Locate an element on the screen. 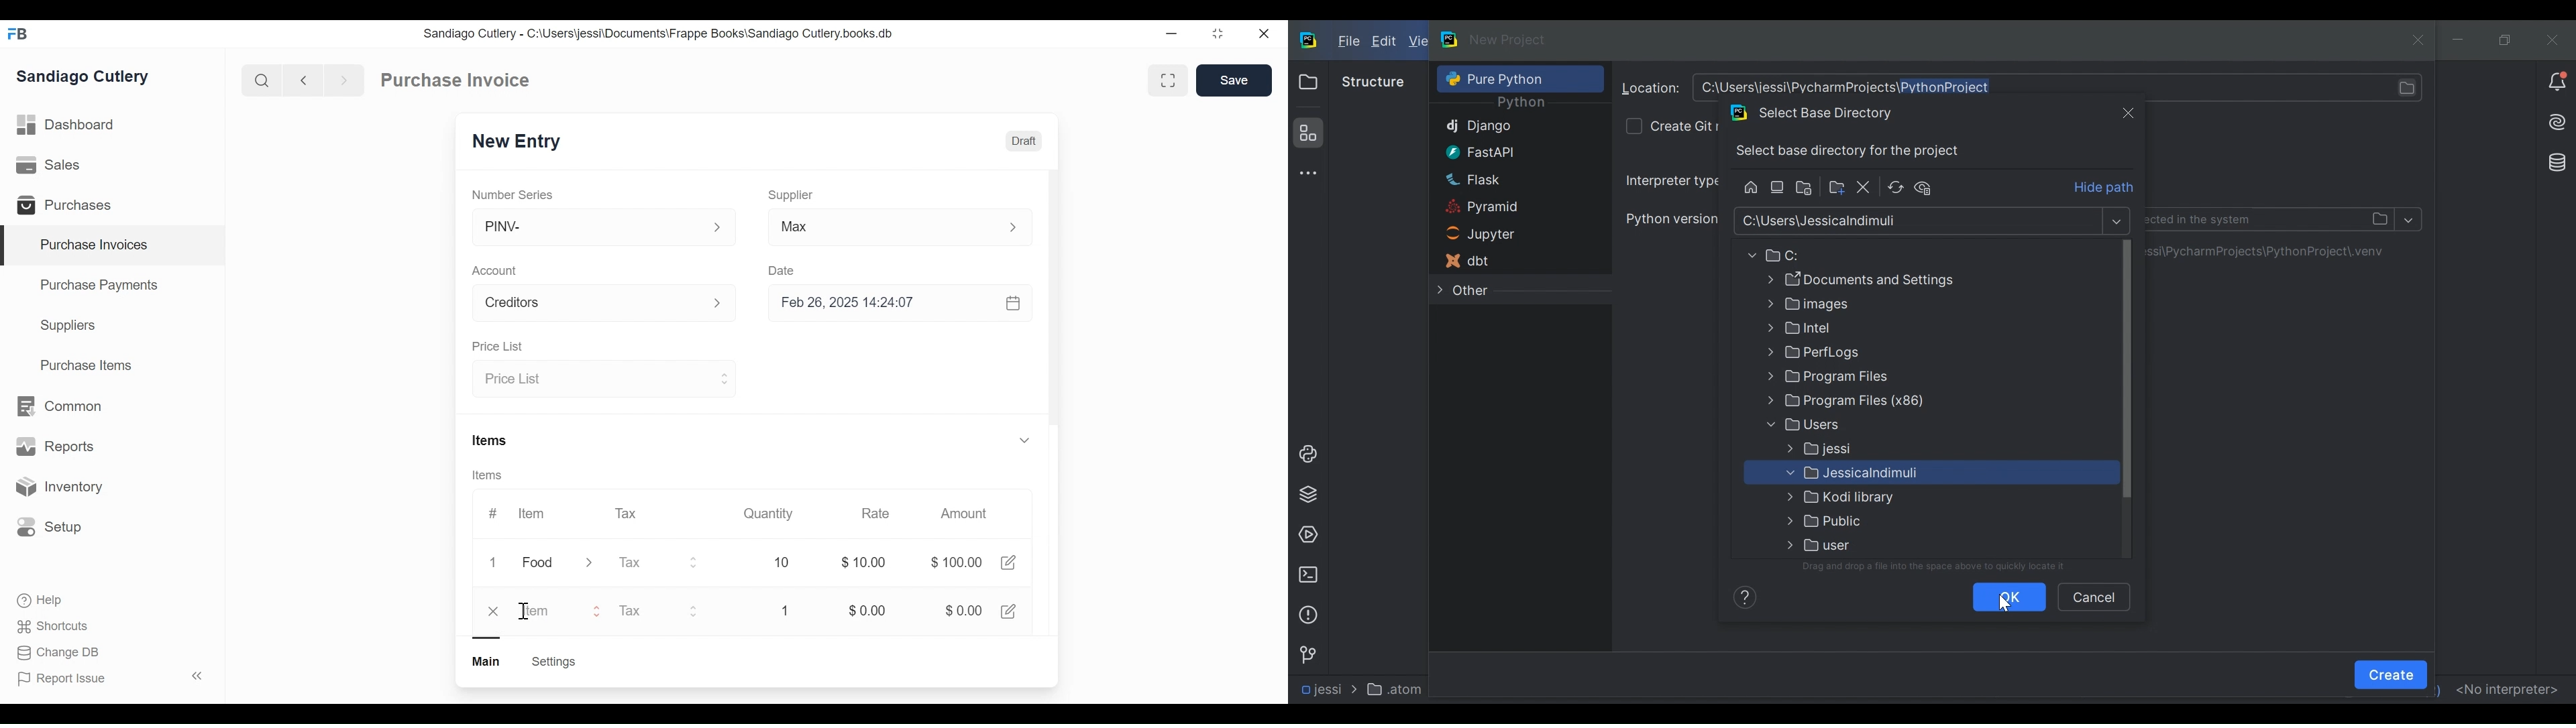 The image size is (2576, 728). Toggle between form and full view is located at coordinates (1169, 80).